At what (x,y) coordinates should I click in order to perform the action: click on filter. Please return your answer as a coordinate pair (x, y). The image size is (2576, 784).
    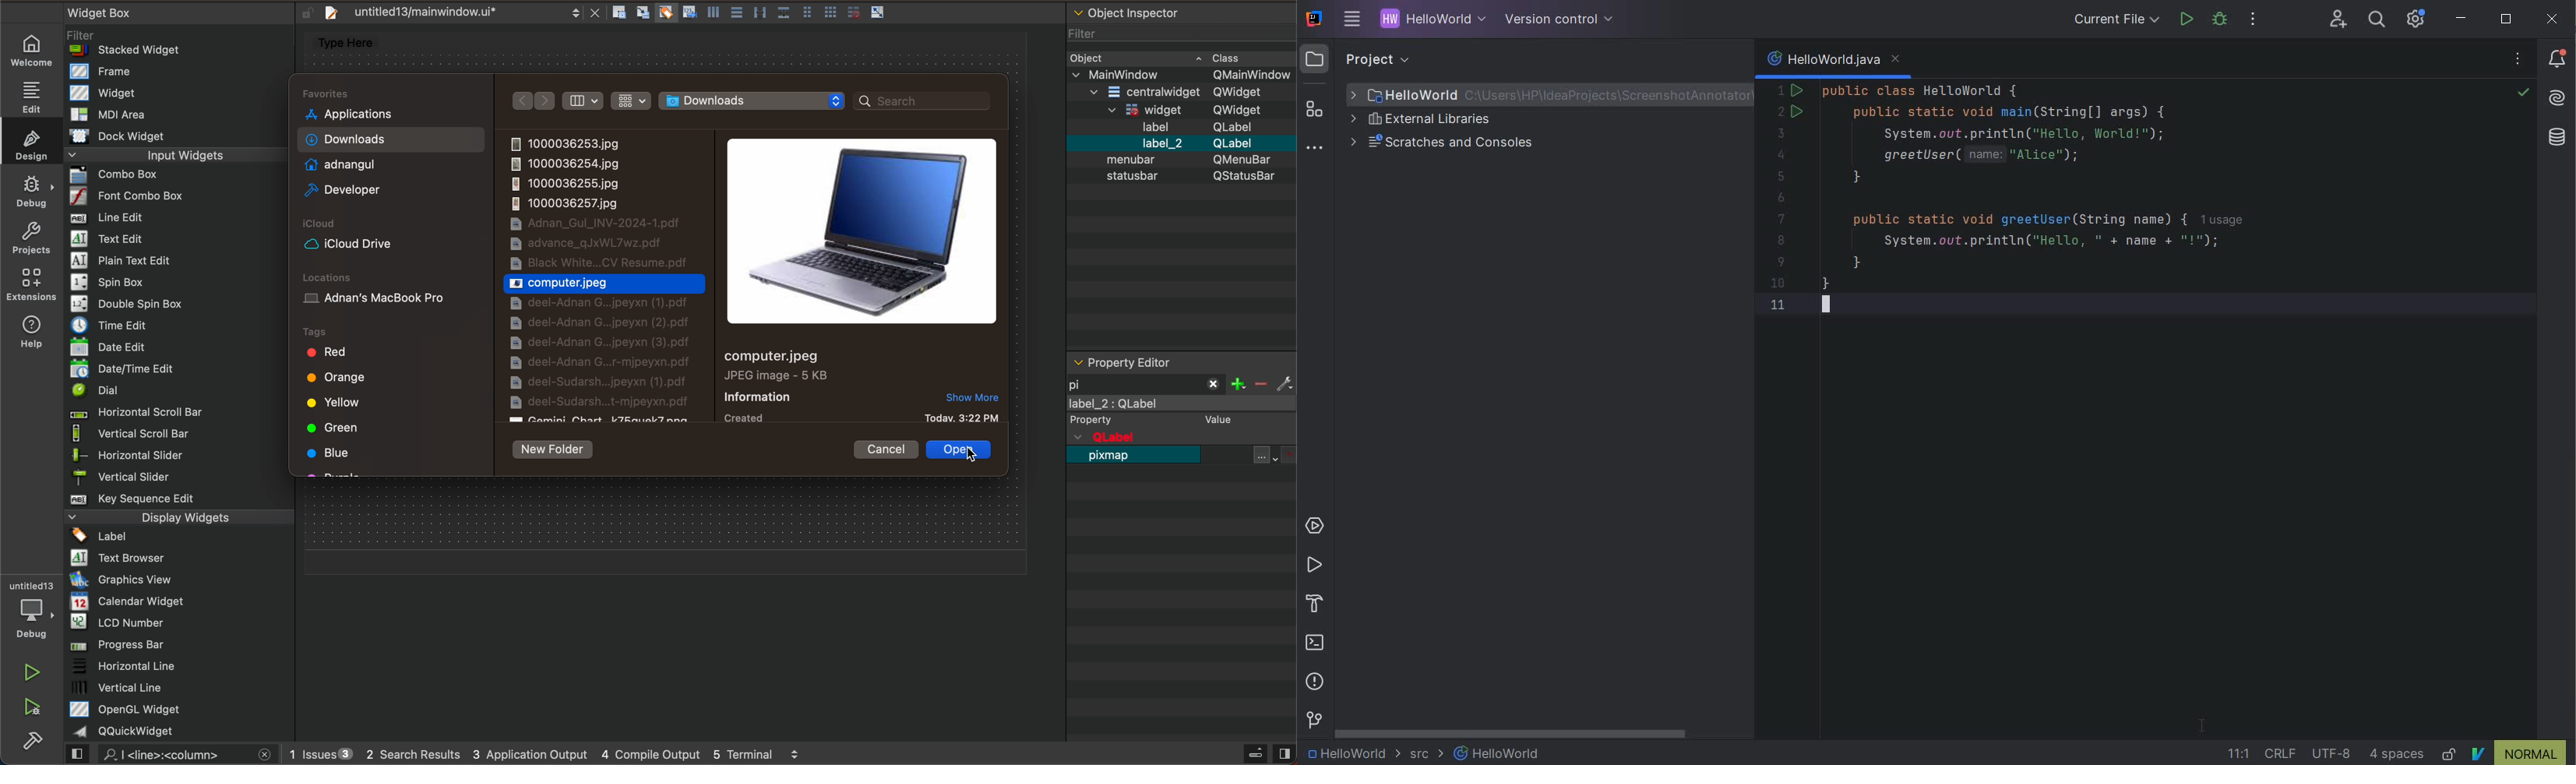
    Looking at the image, I should click on (1264, 382).